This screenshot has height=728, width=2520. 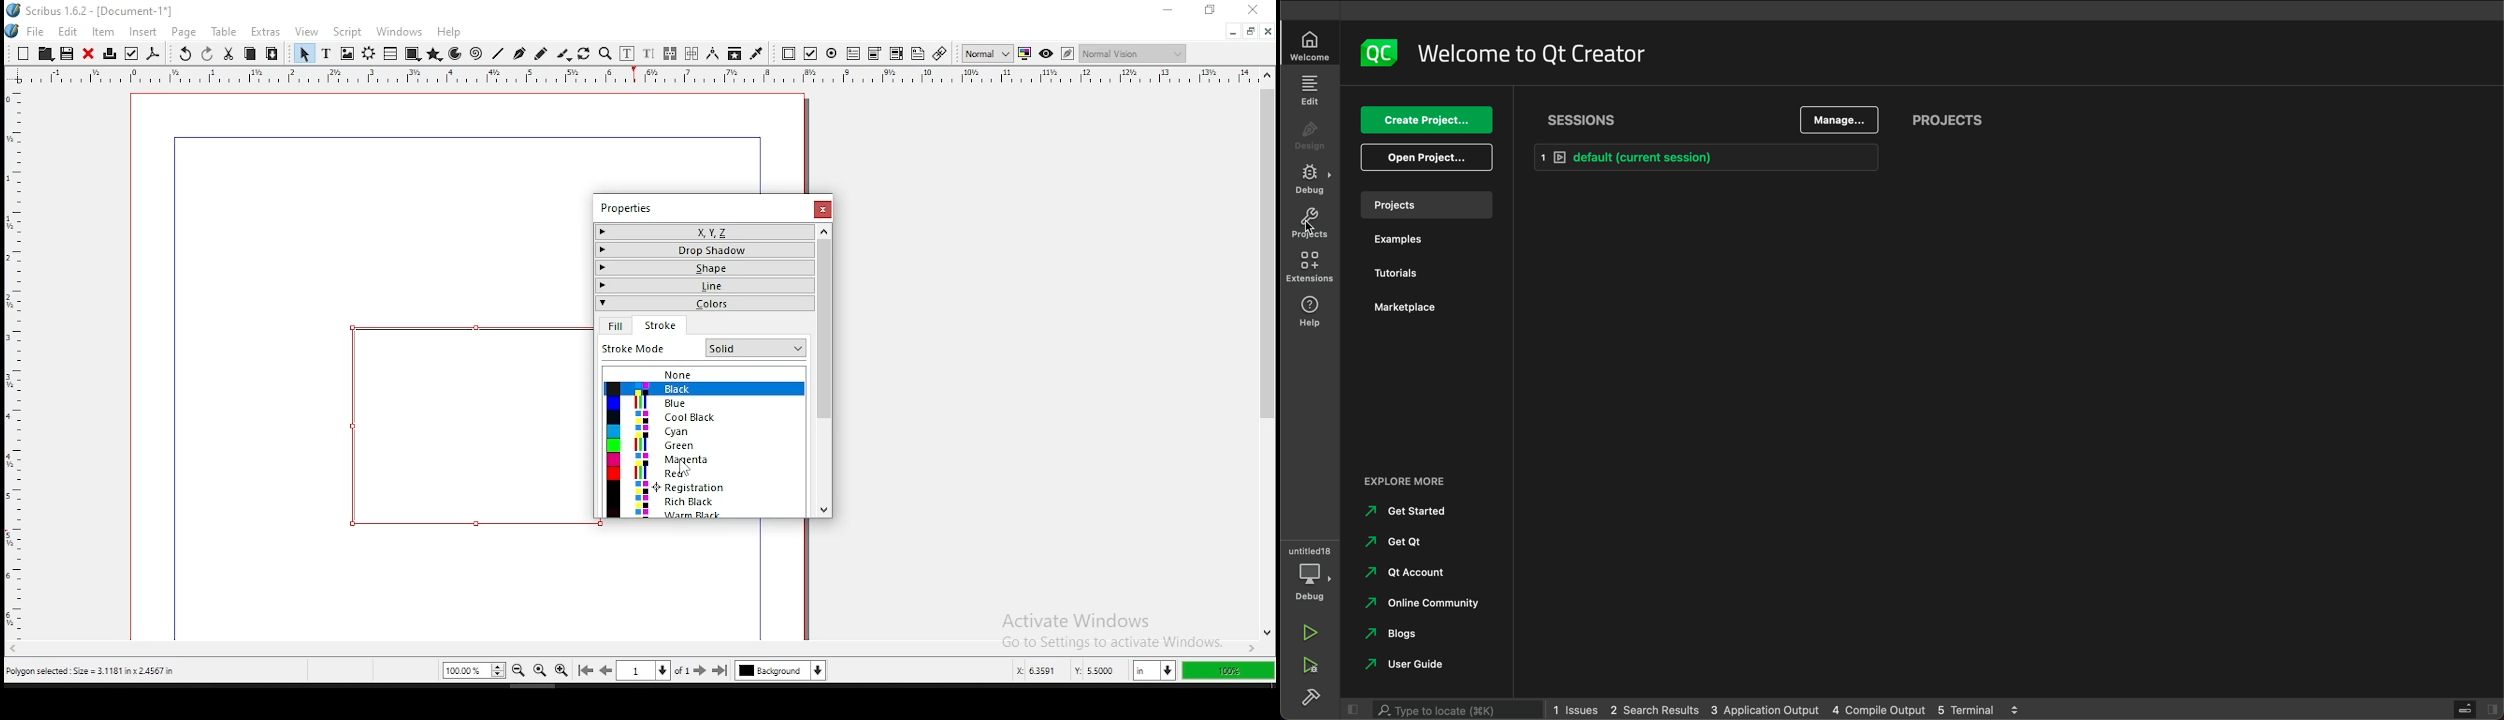 What do you see at coordinates (605, 54) in the screenshot?
I see `zoom in or out` at bounding box center [605, 54].